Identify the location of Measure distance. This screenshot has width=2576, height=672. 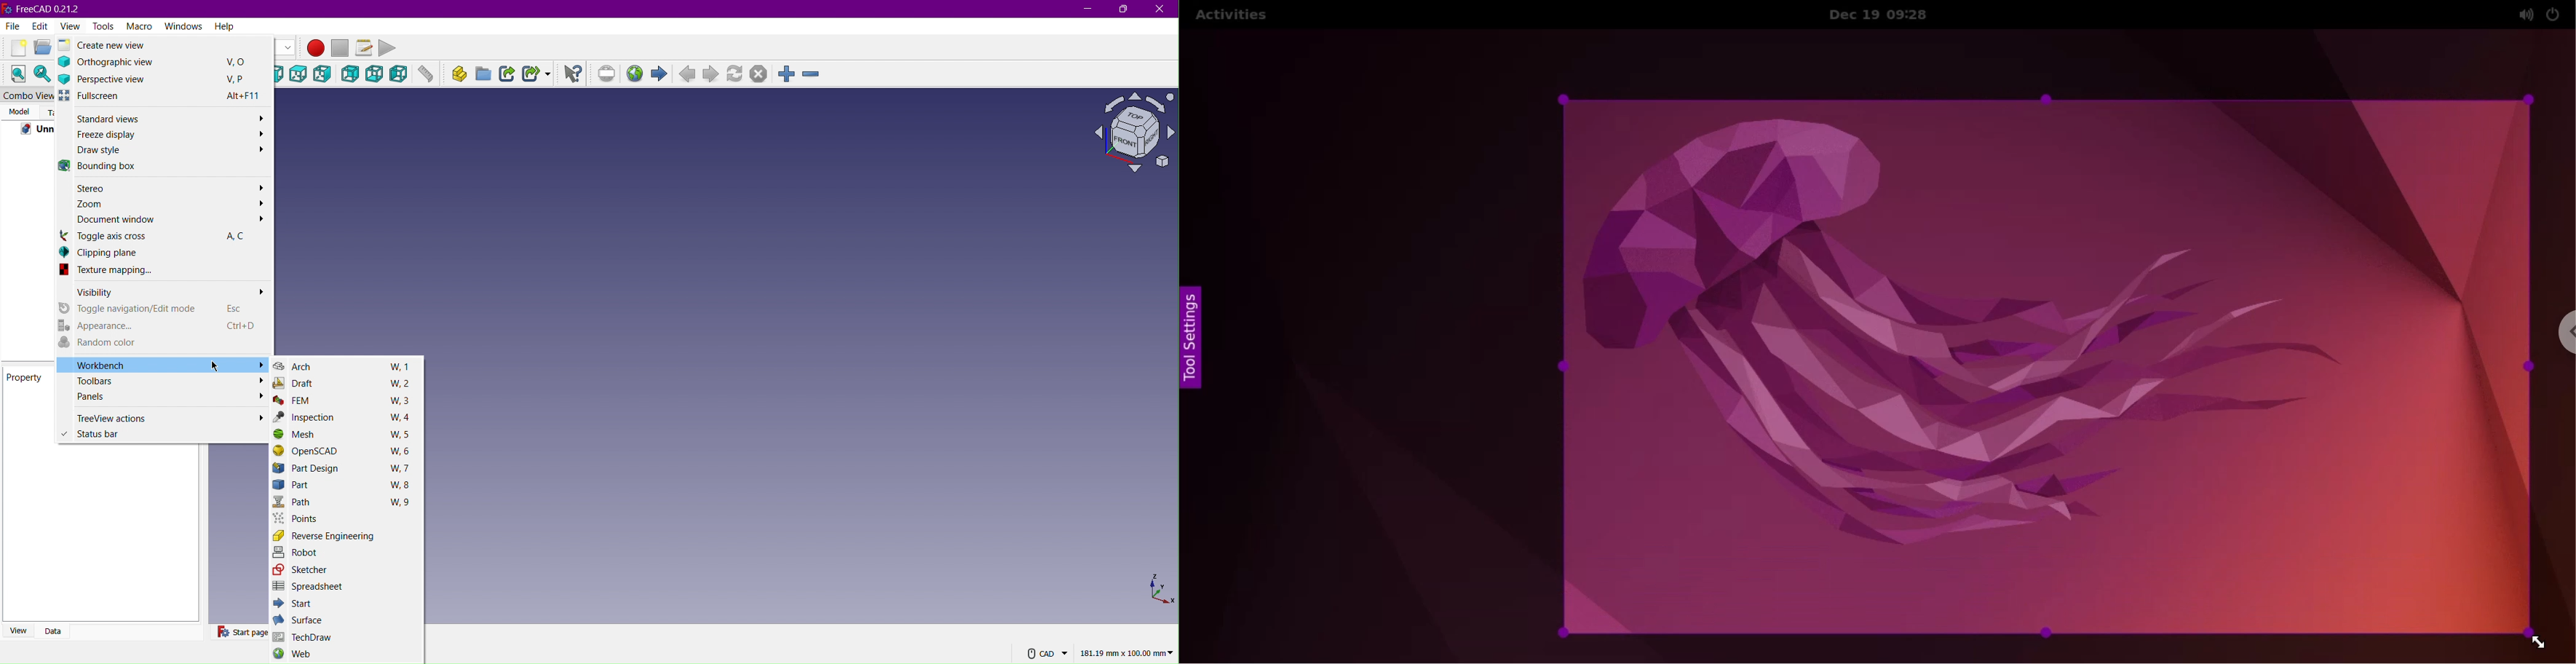
(430, 74).